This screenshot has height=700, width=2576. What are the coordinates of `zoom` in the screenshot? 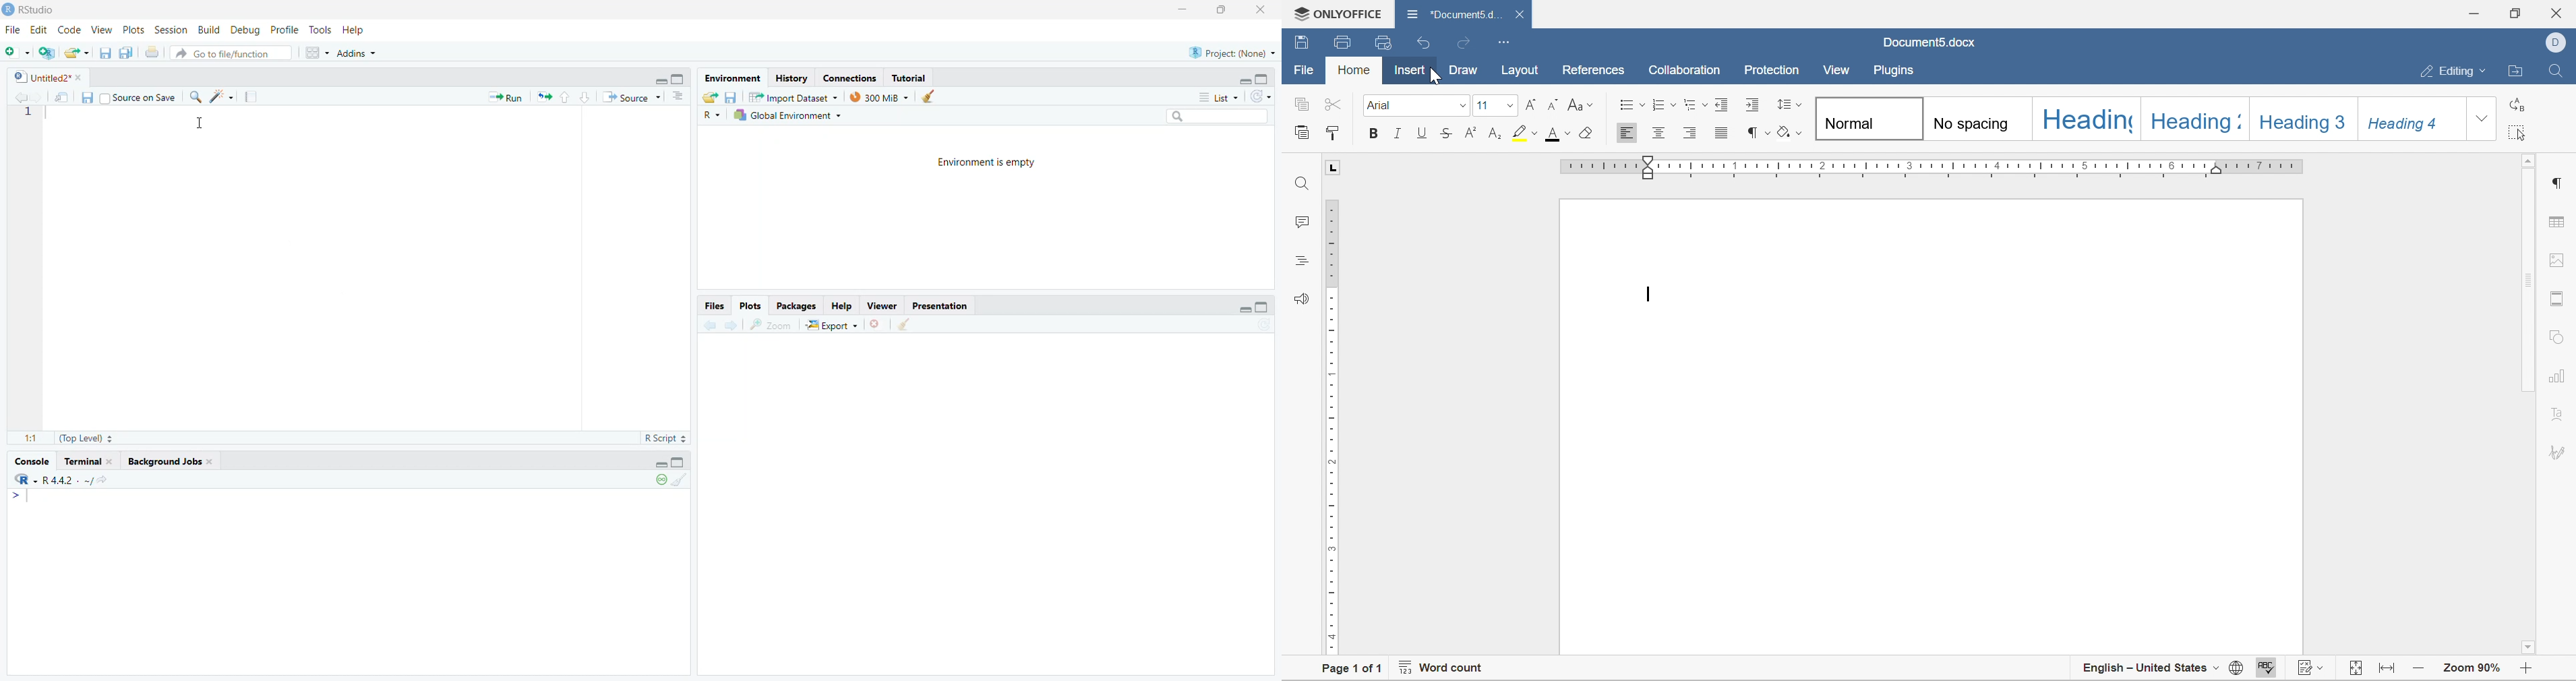 It's located at (770, 325).